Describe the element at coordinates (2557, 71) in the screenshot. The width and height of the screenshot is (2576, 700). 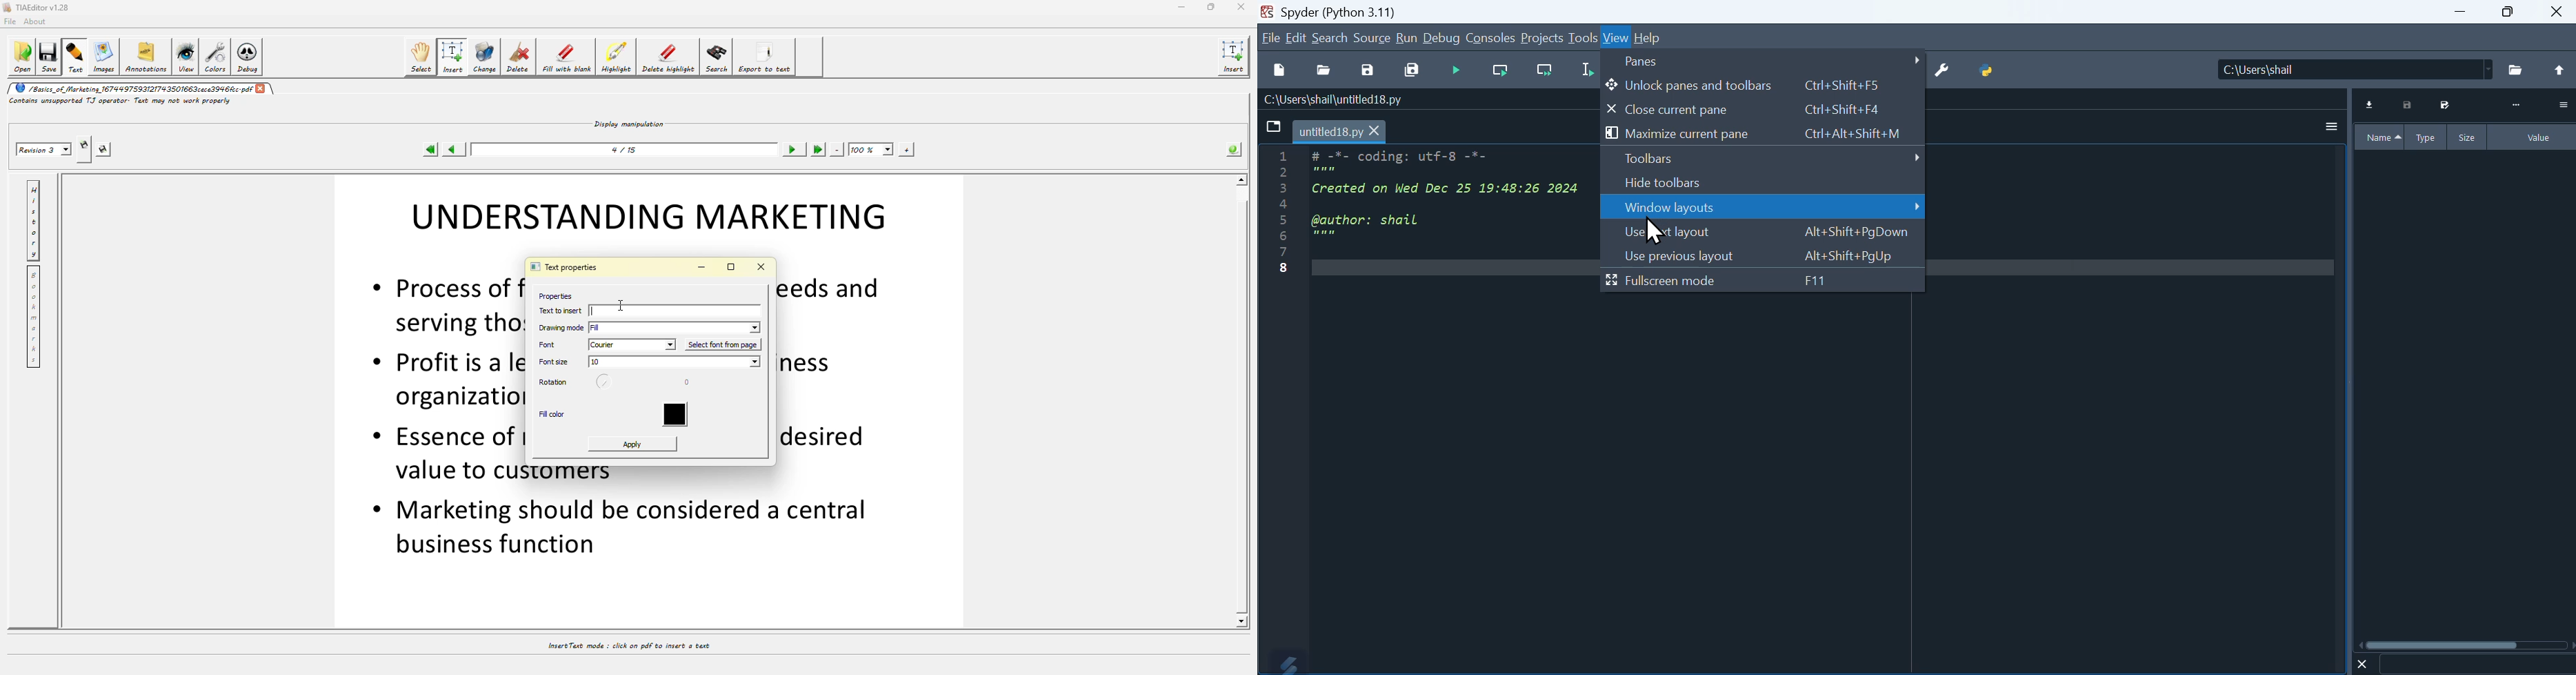
I see `Open up` at that location.